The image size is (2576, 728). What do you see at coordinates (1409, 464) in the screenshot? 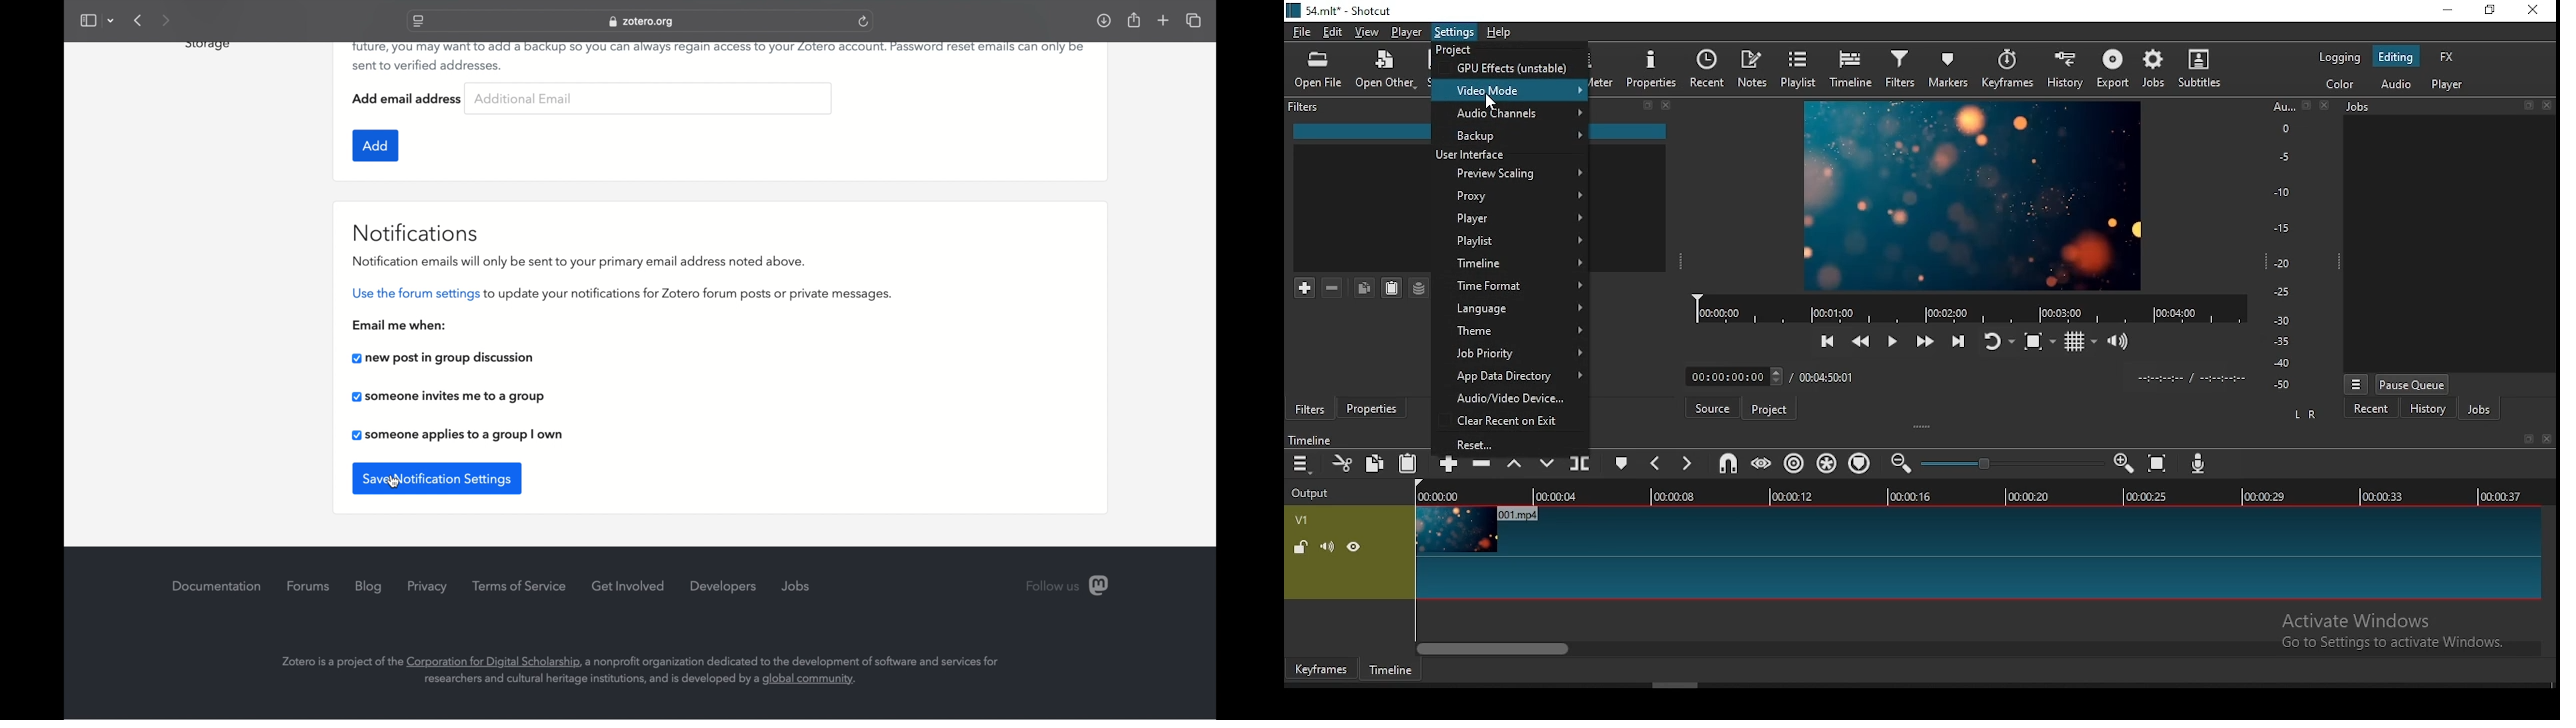
I see `paste` at bounding box center [1409, 464].